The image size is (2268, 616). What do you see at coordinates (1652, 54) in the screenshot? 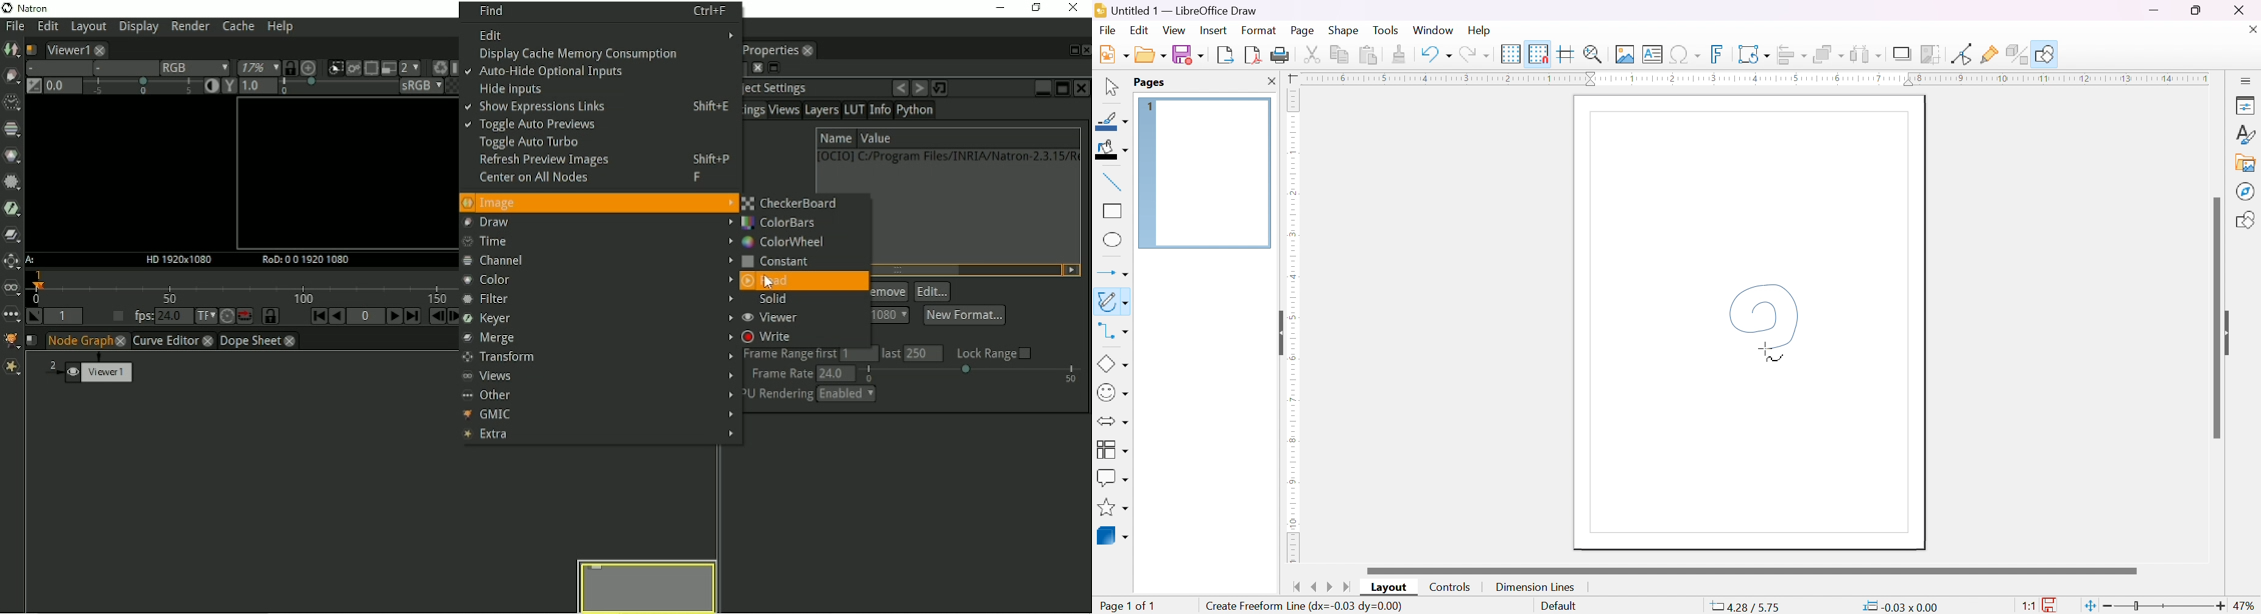
I see `insert text box` at bounding box center [1652, 54].